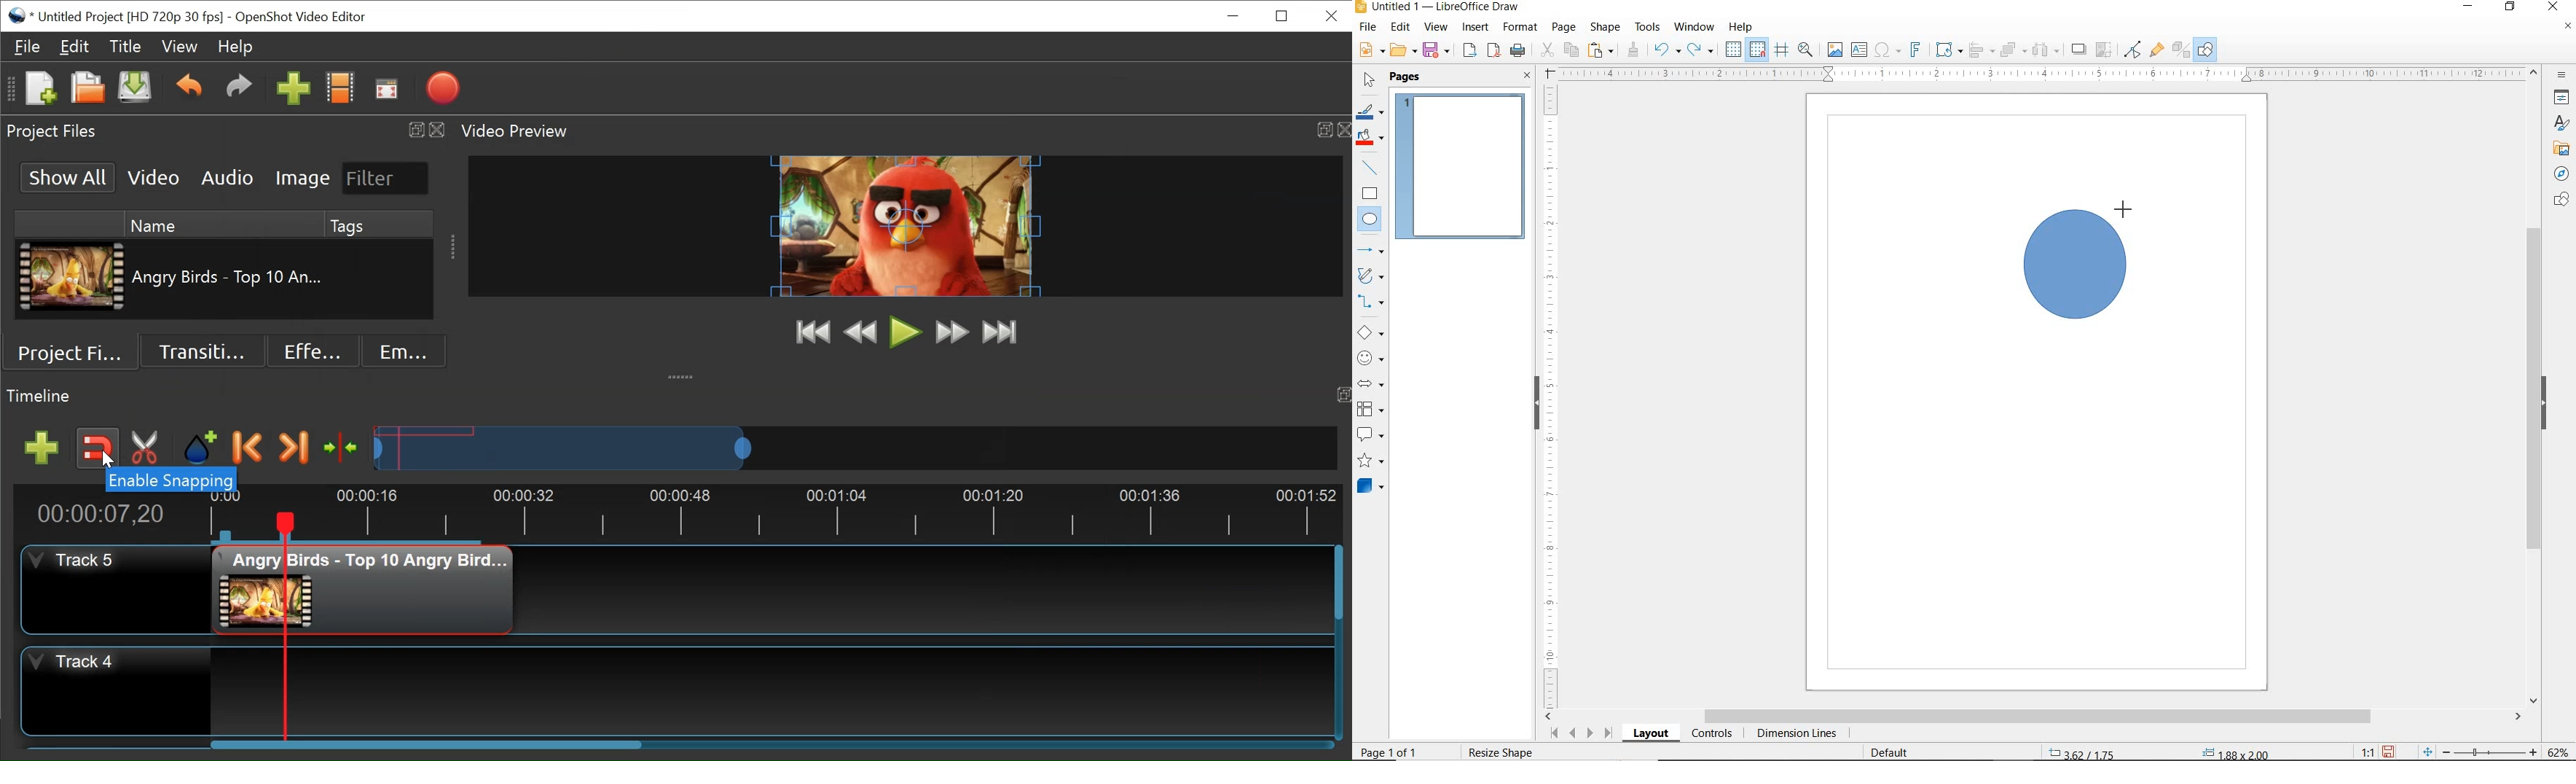 This screenshot has width=2576, height=784. Describe the element at coordinates (1571, 49) in the screenshot. I see `COPY` at that location.